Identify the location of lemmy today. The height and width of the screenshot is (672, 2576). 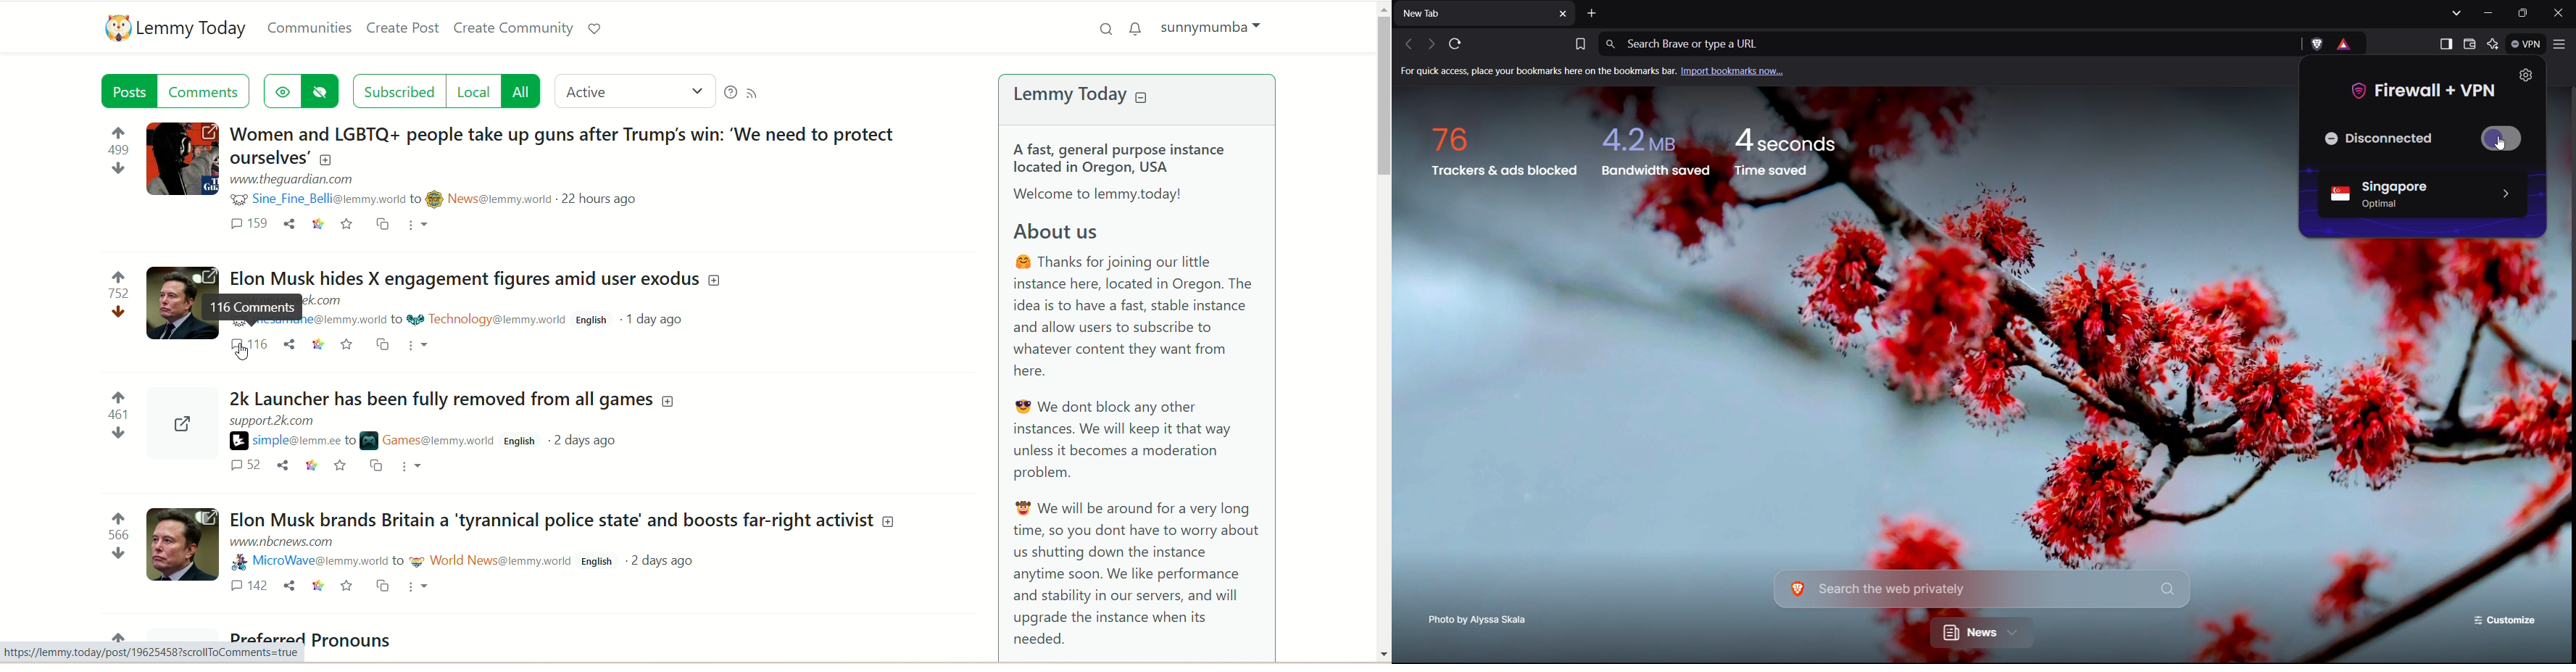
(1071, 94).